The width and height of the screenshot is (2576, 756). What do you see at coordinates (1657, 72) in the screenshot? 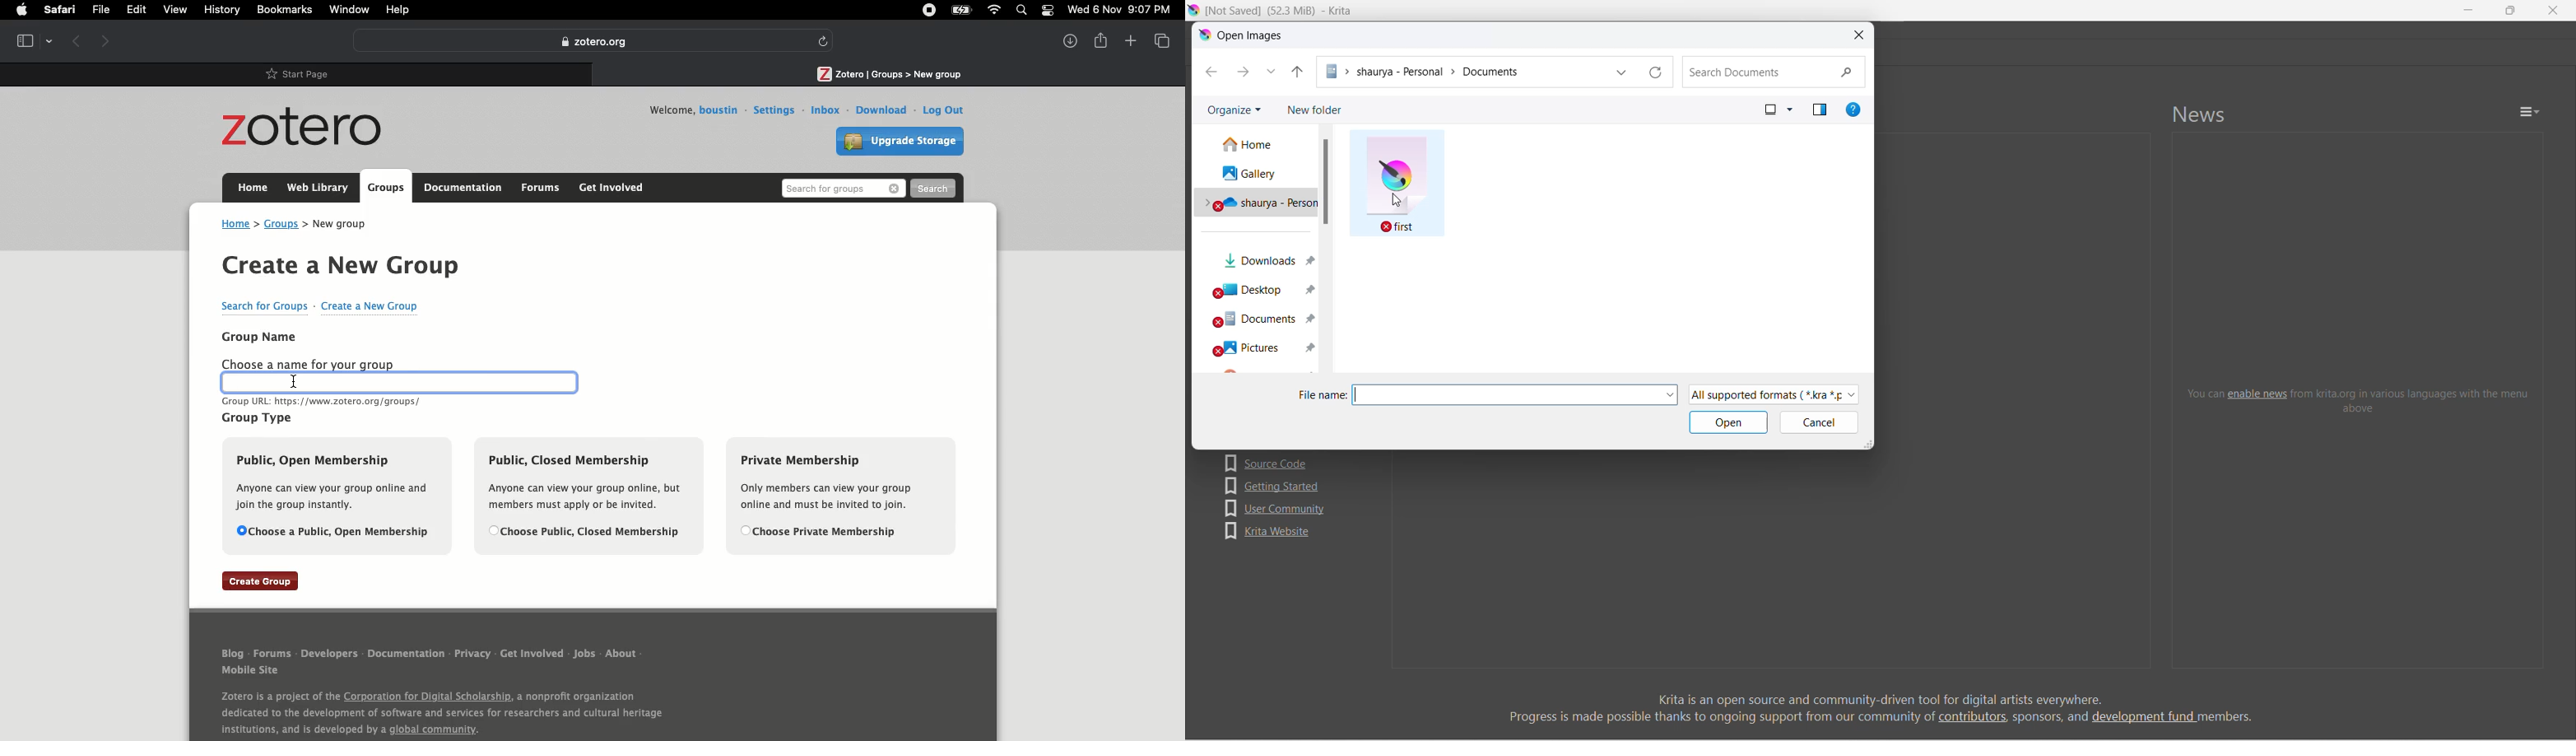
I see `refresh` at bounding box center [1657, 72].